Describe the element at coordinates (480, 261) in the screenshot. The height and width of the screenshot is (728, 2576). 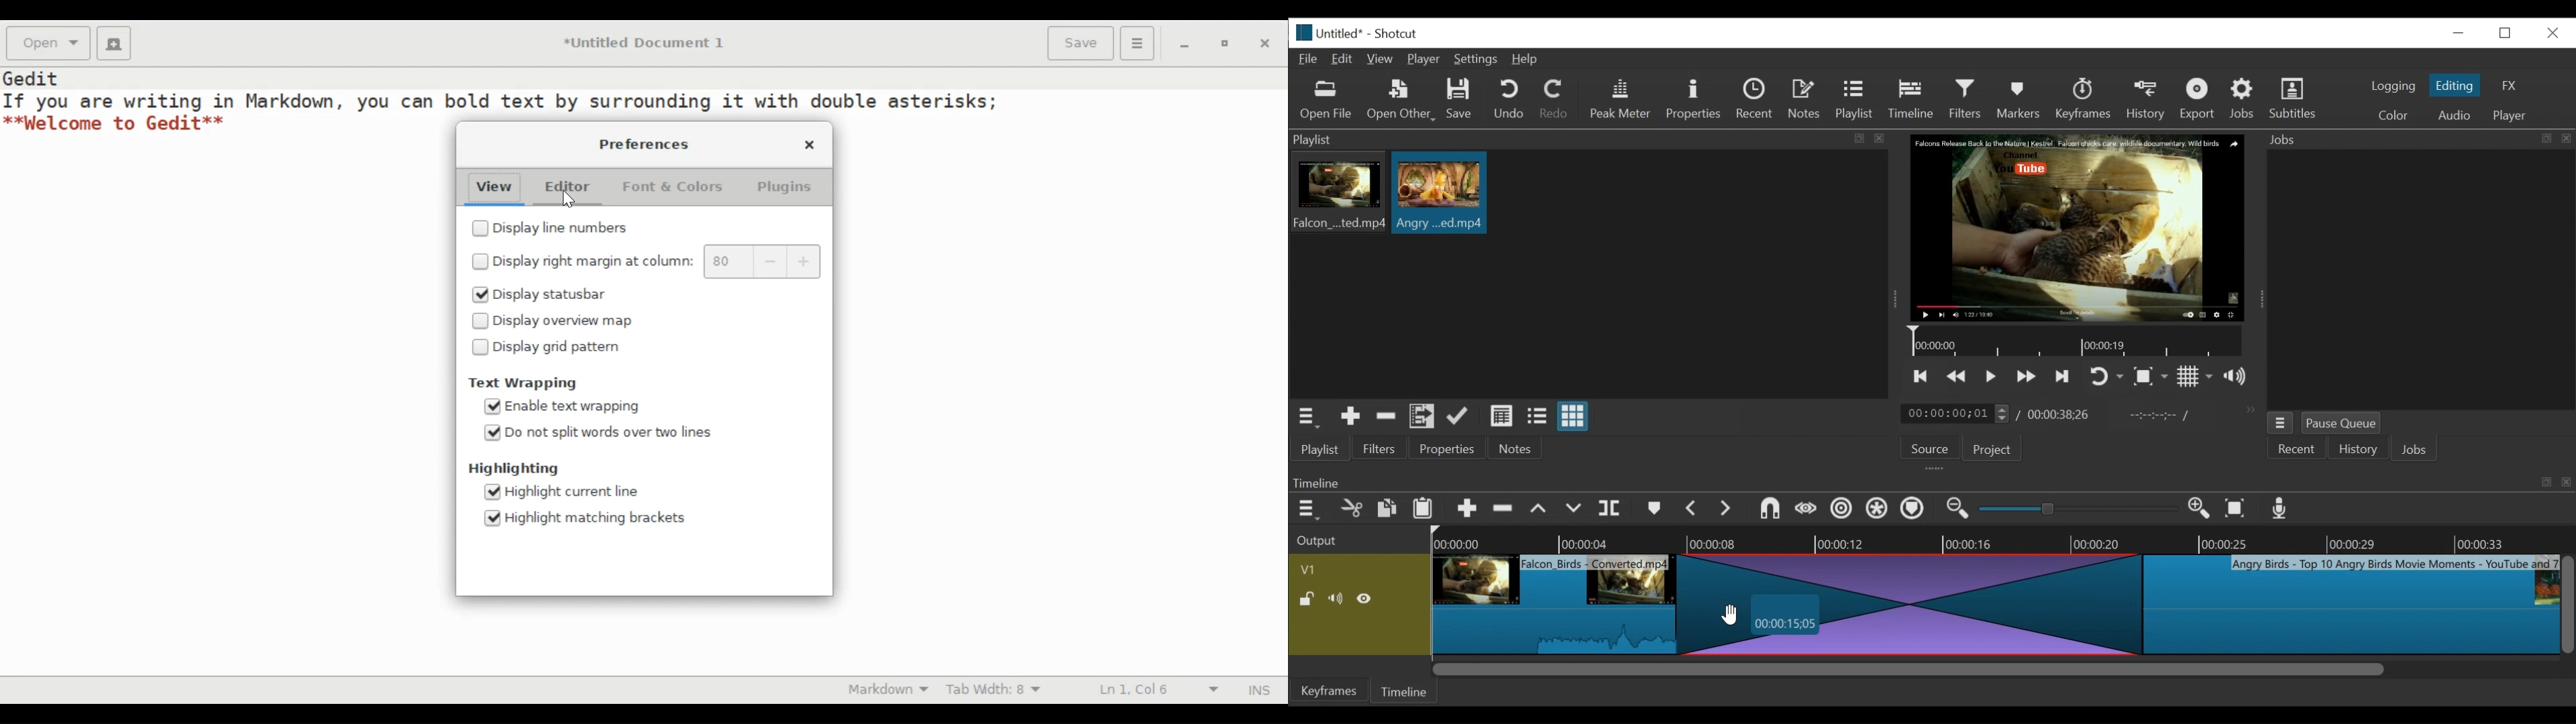
I see `Checkbox` at that location.